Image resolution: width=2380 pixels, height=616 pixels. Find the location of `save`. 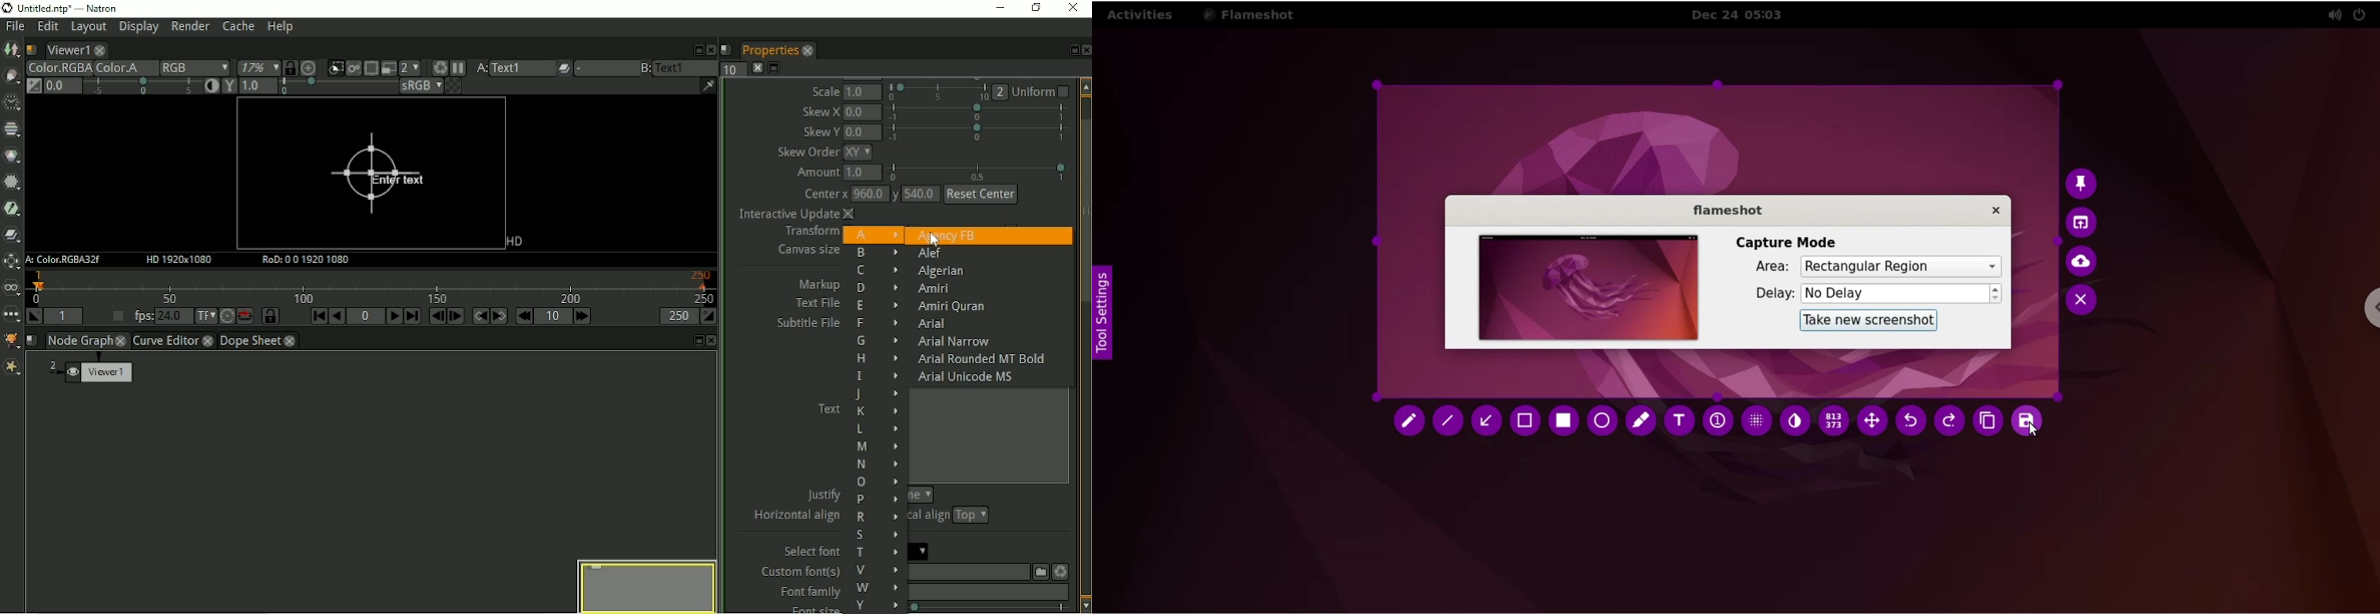

save is located at coordinates (2029, 419).